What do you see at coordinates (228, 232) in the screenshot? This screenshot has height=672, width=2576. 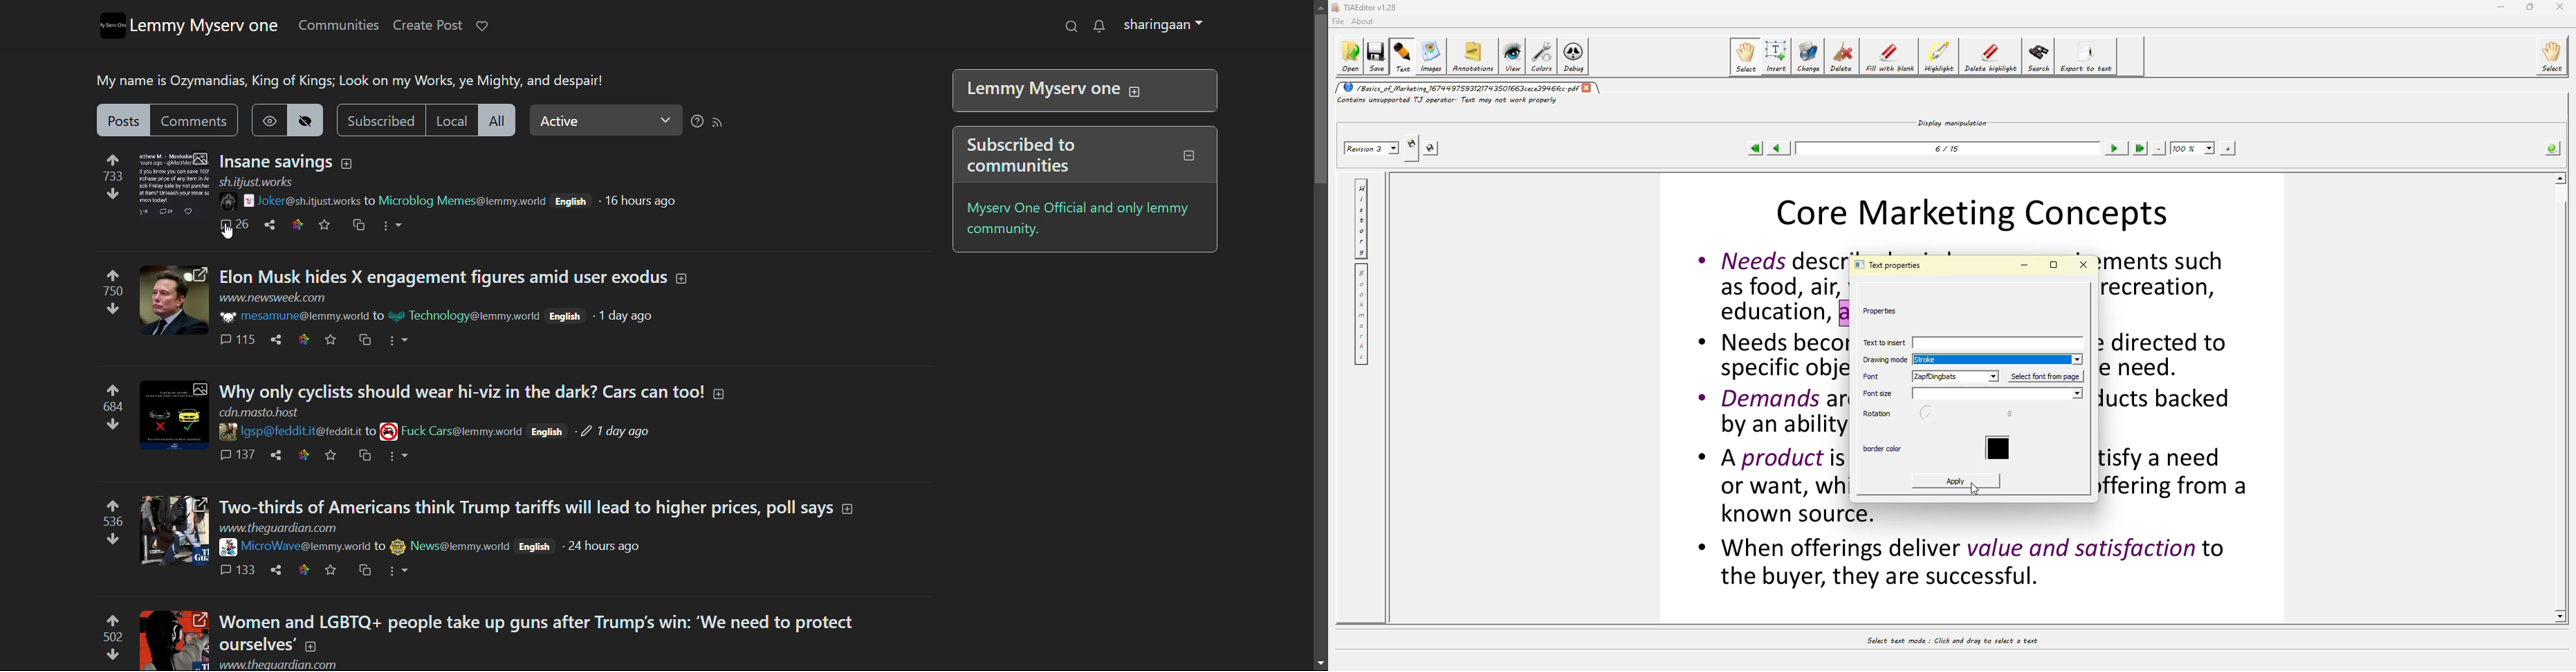 I see `cursor` at bounding box center [228, 232].